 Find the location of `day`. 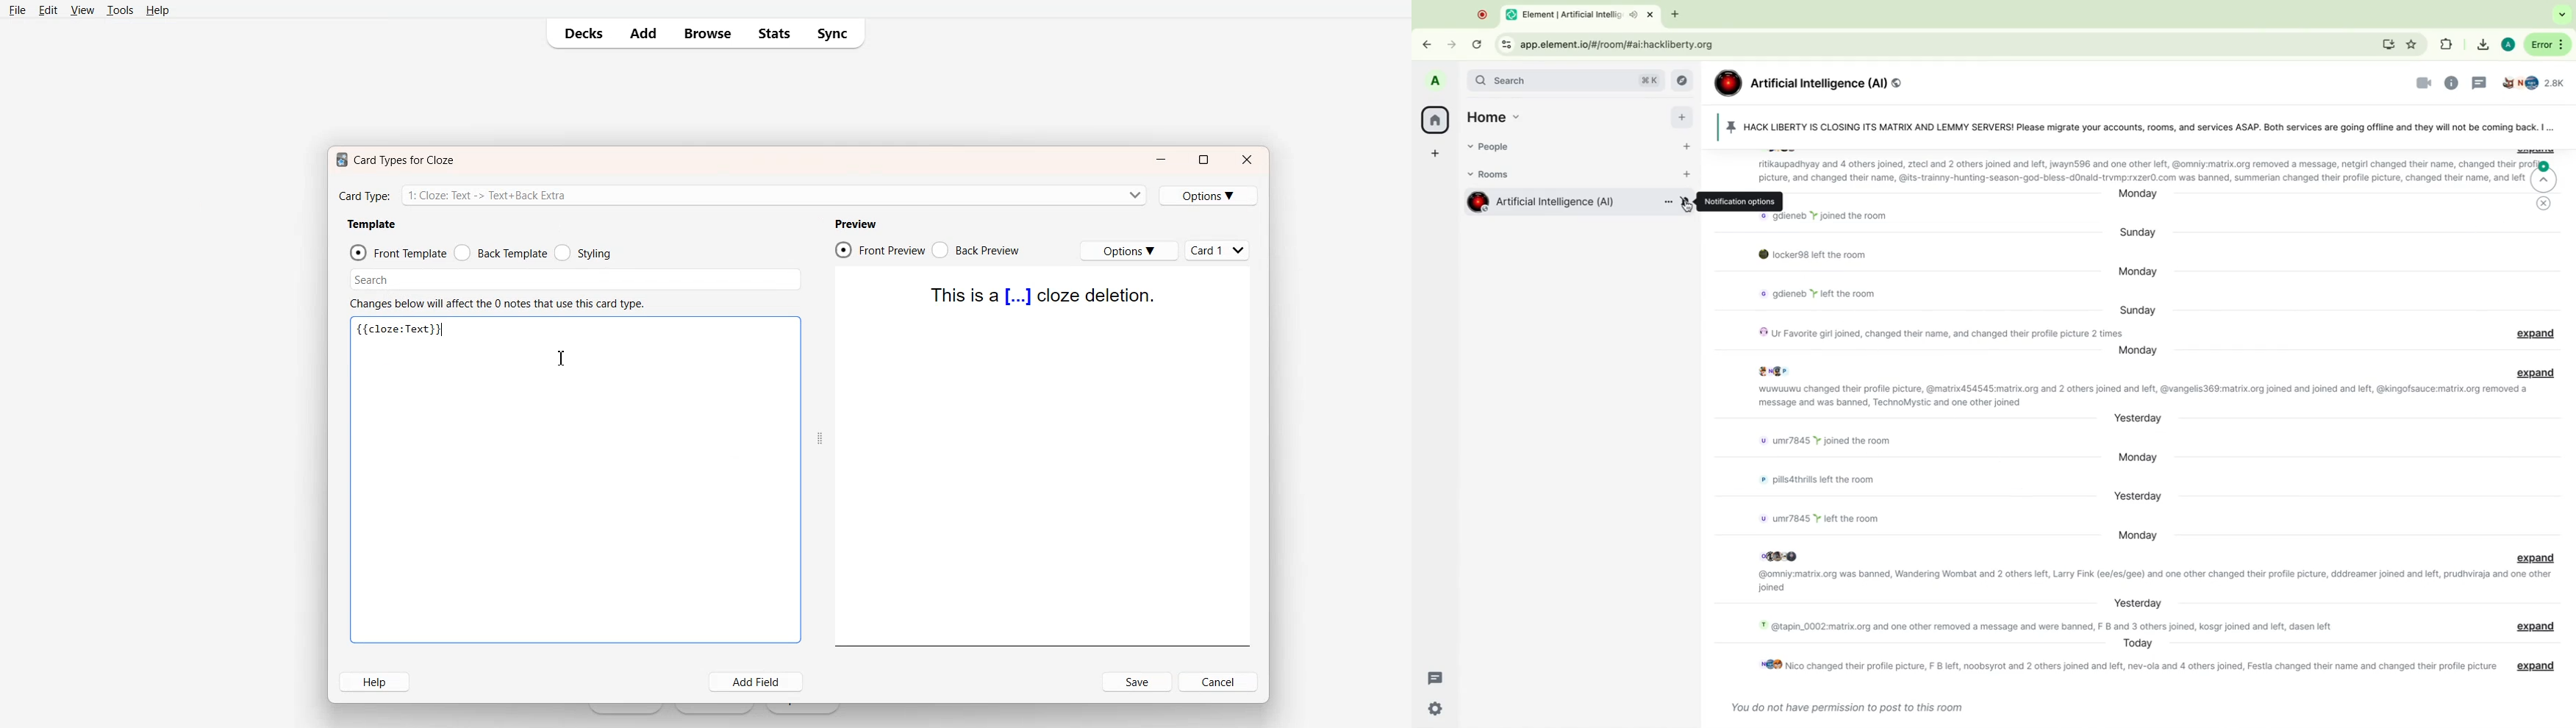

day is located at coordinates (2133, 602).